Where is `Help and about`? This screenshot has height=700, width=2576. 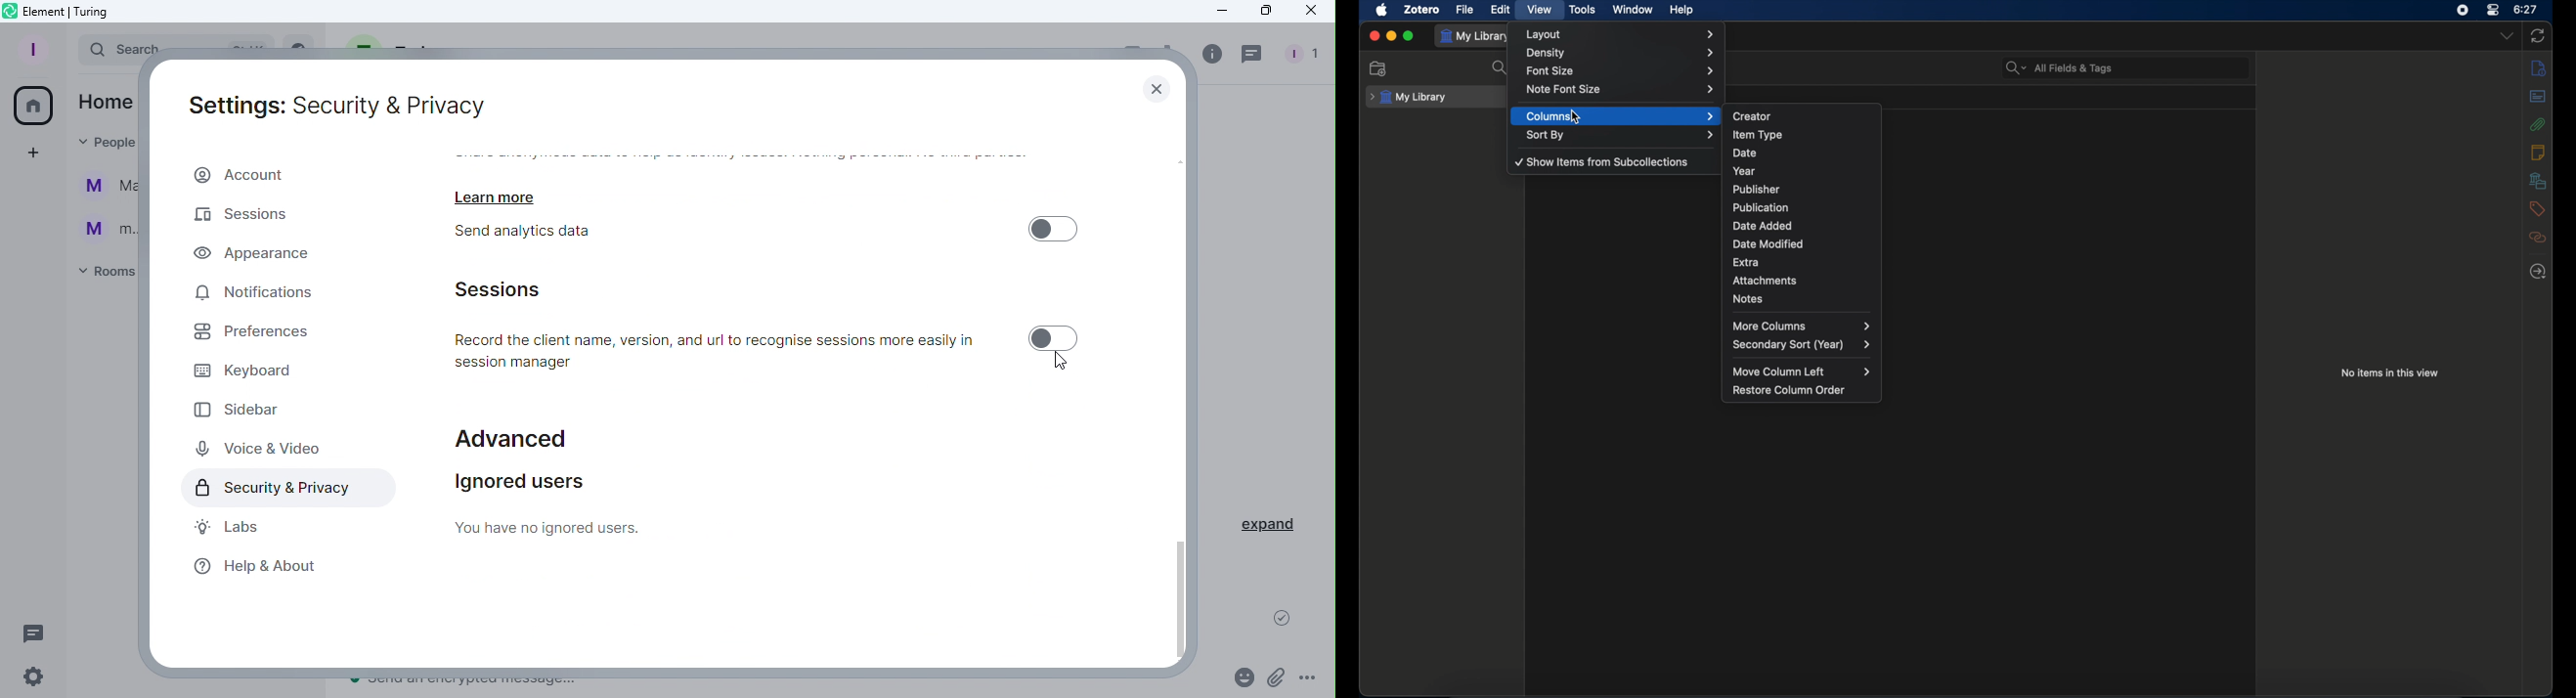 Help and about is located at coordinates (259, 569).